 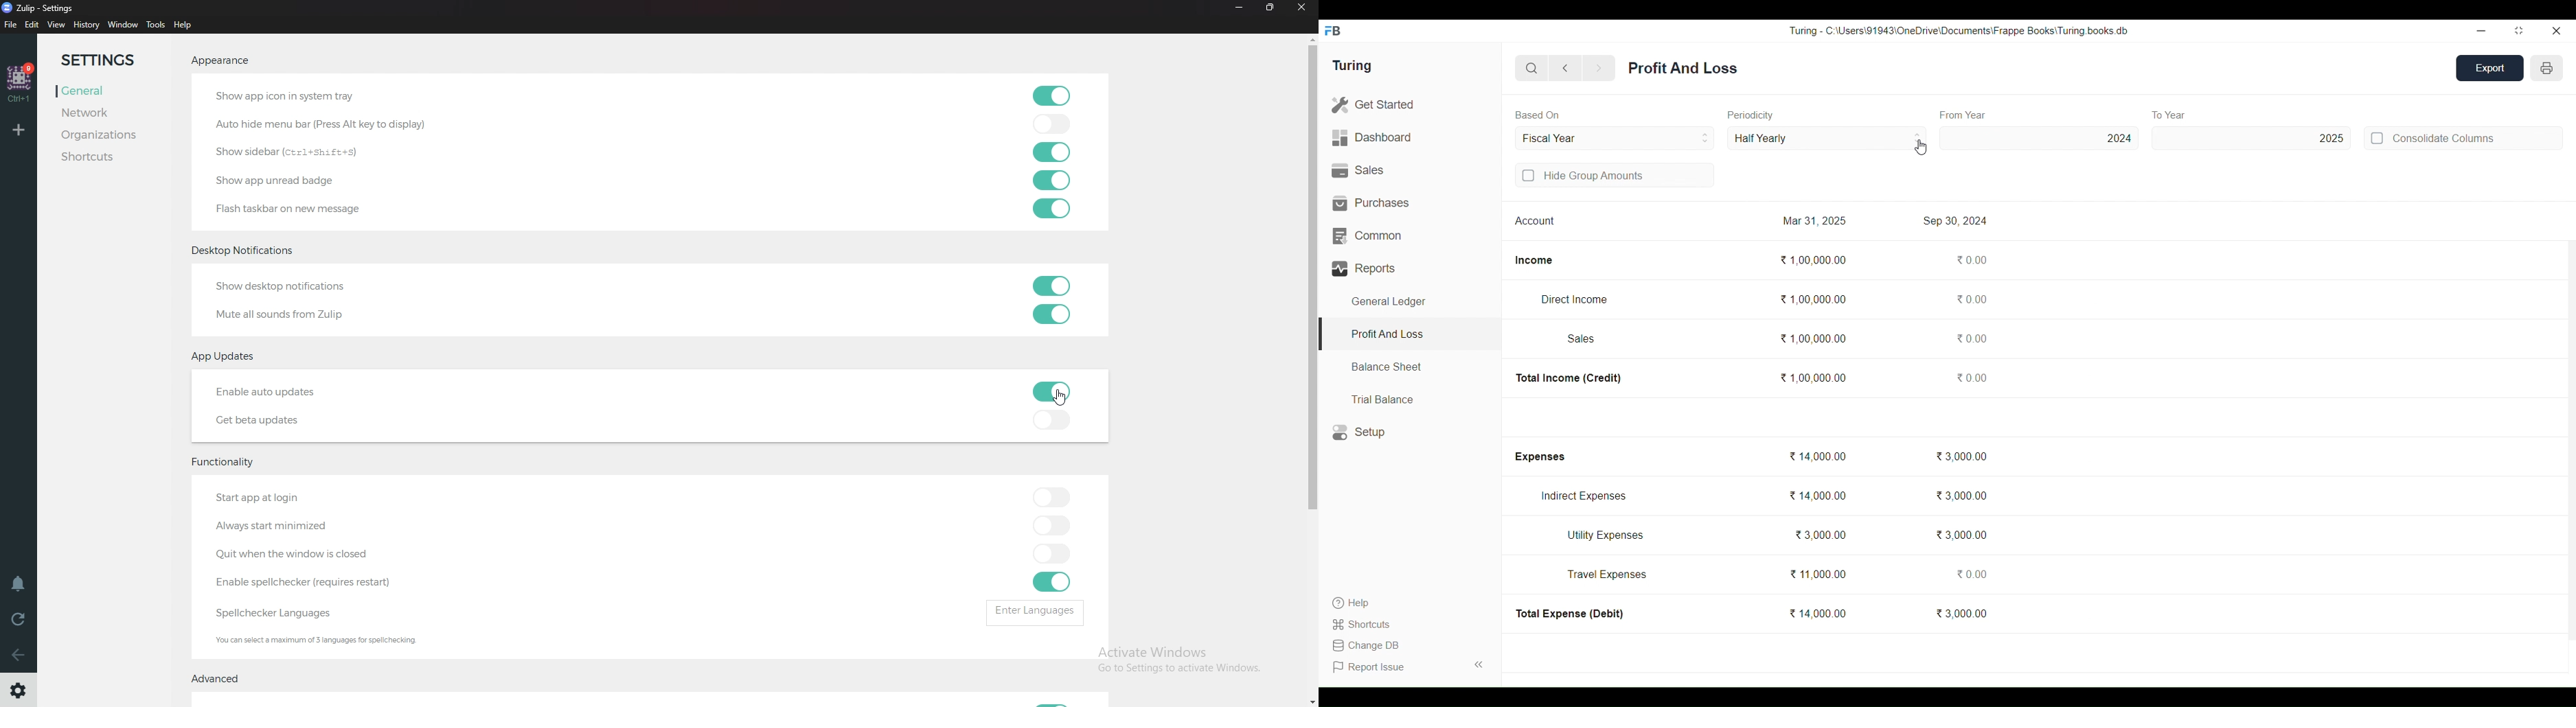 I want to click on 3,000.00, so click(x=1960, y=535).